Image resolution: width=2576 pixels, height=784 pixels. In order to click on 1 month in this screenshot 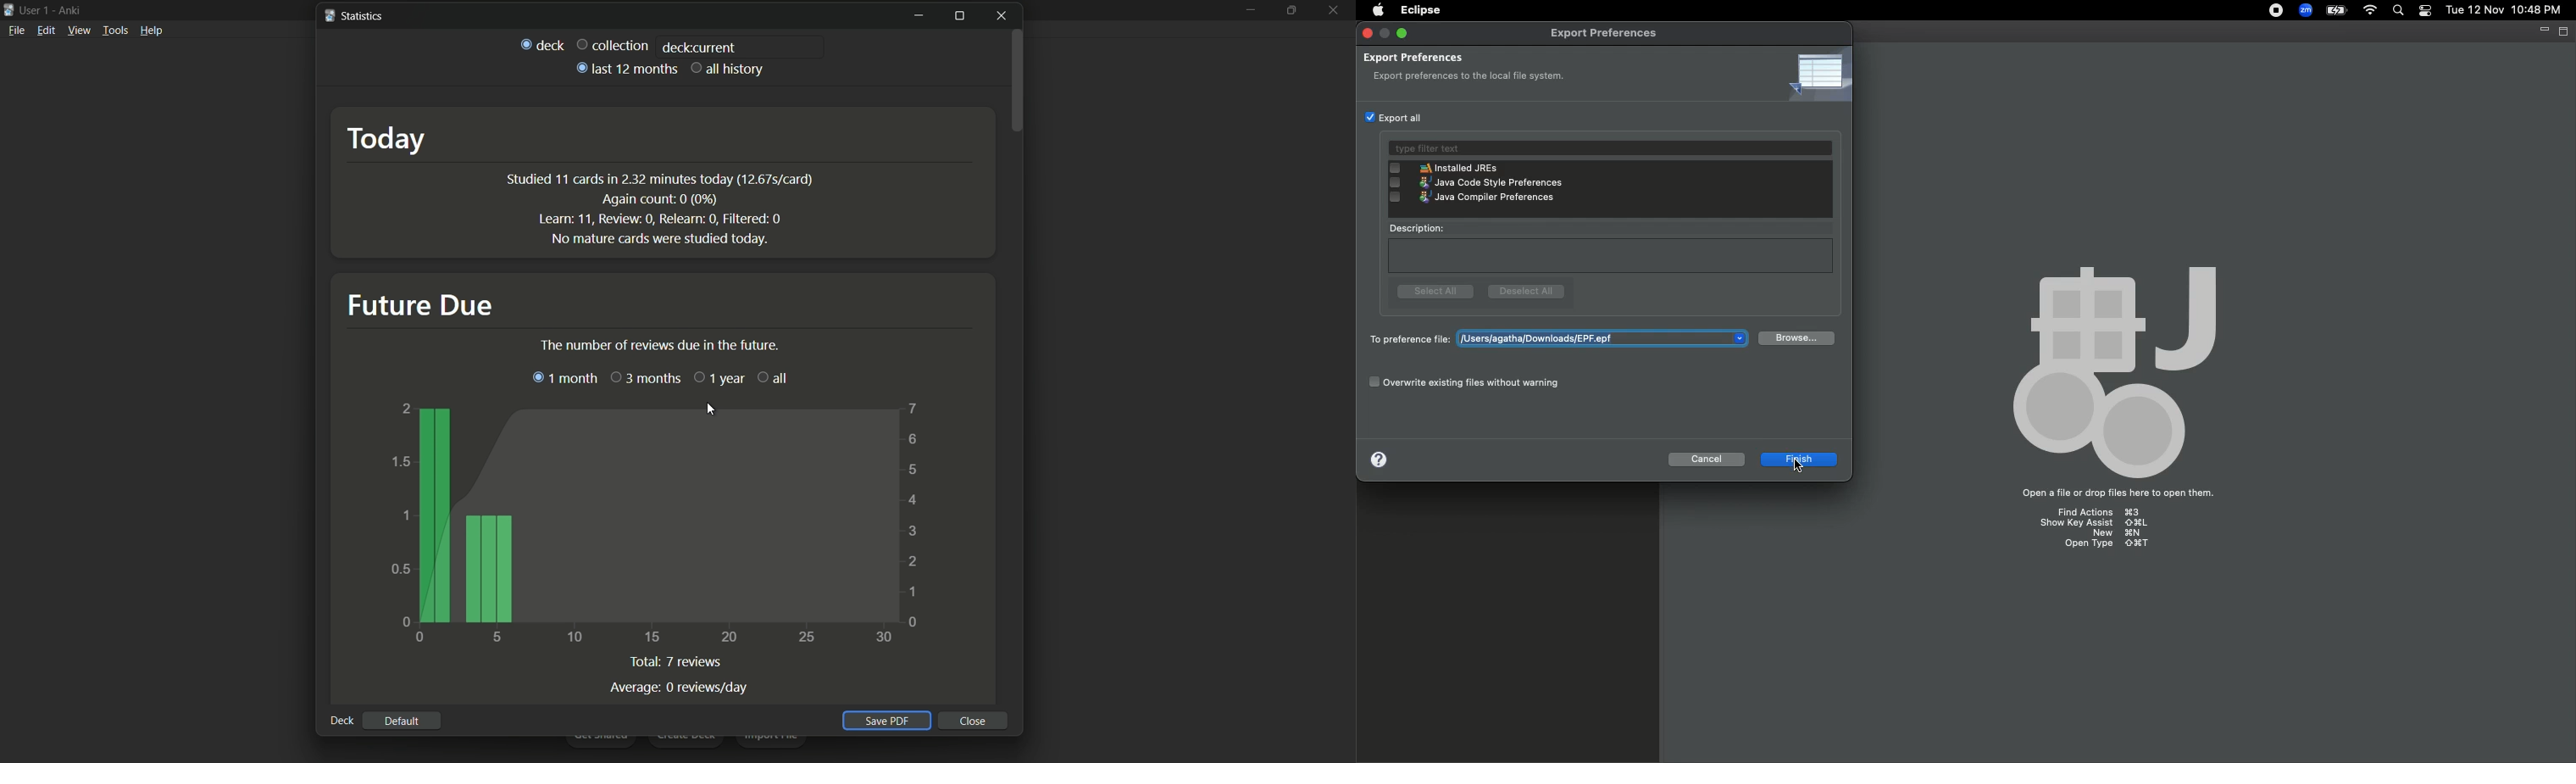, I will do `click(566, 377)`.